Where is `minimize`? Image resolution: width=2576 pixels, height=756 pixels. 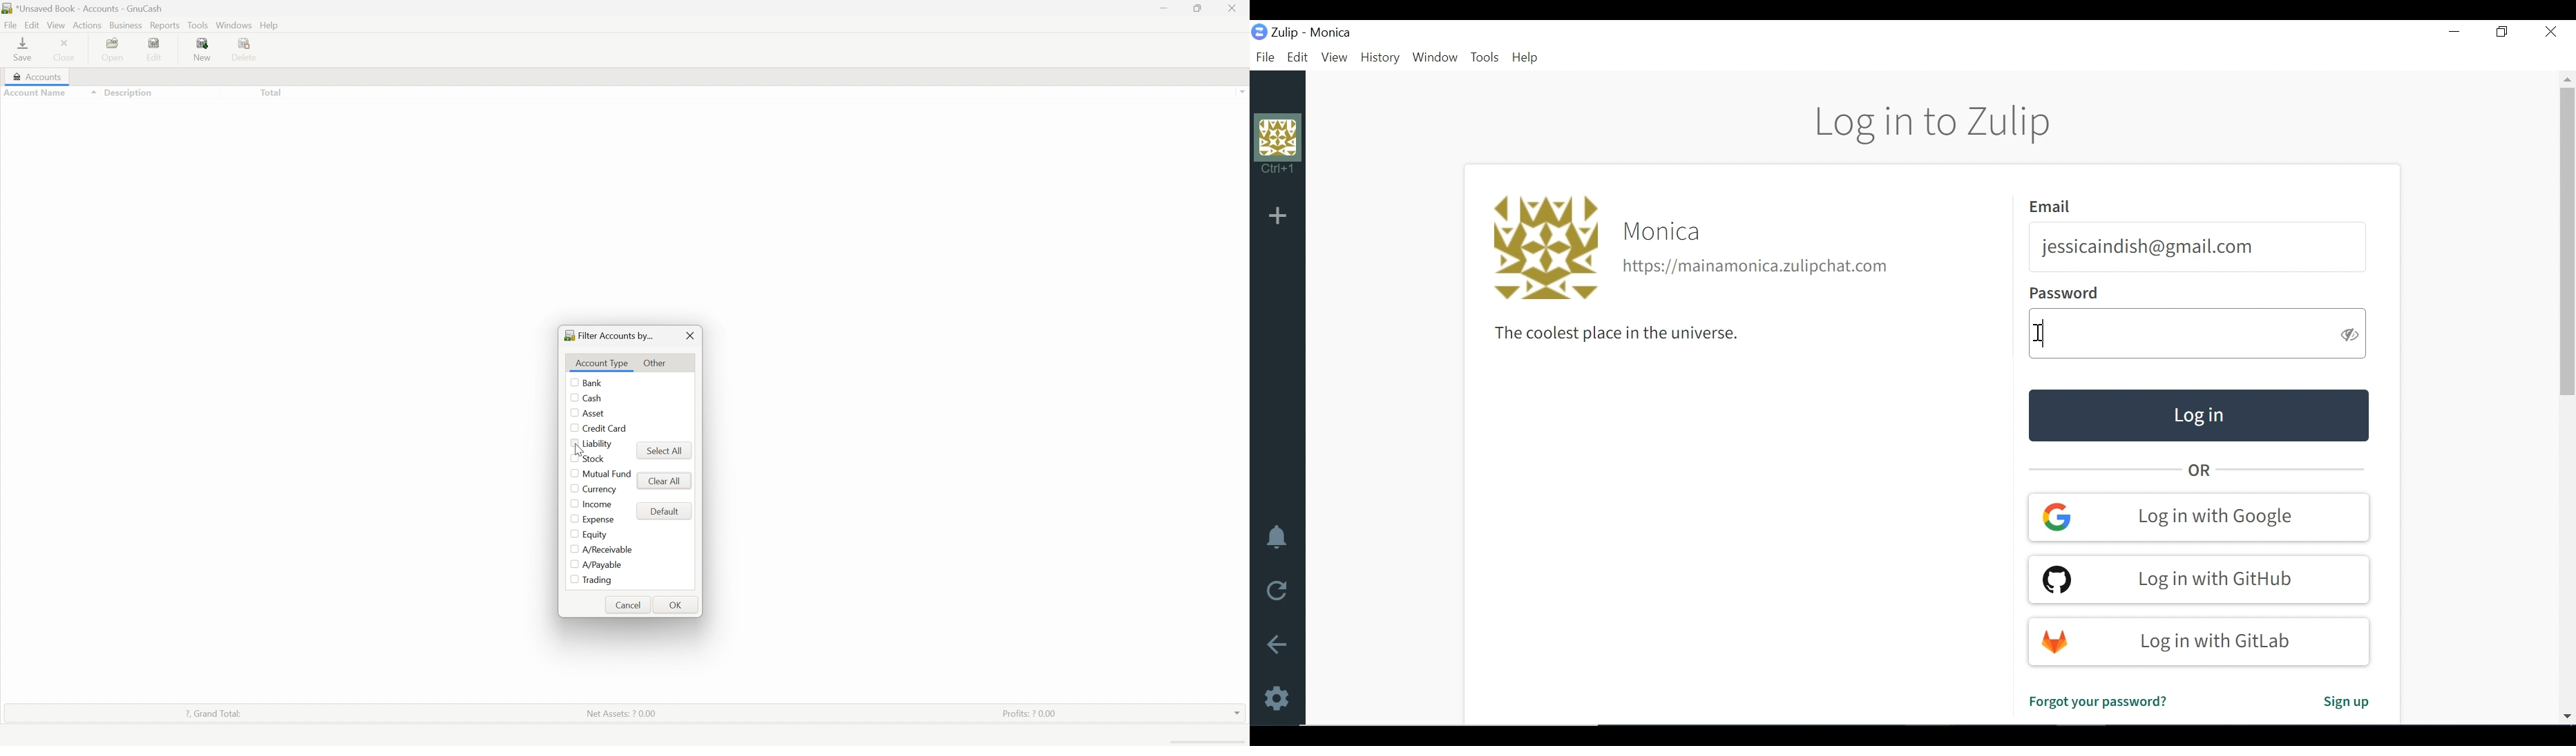
minimize is located at coordinates (2454, 32).